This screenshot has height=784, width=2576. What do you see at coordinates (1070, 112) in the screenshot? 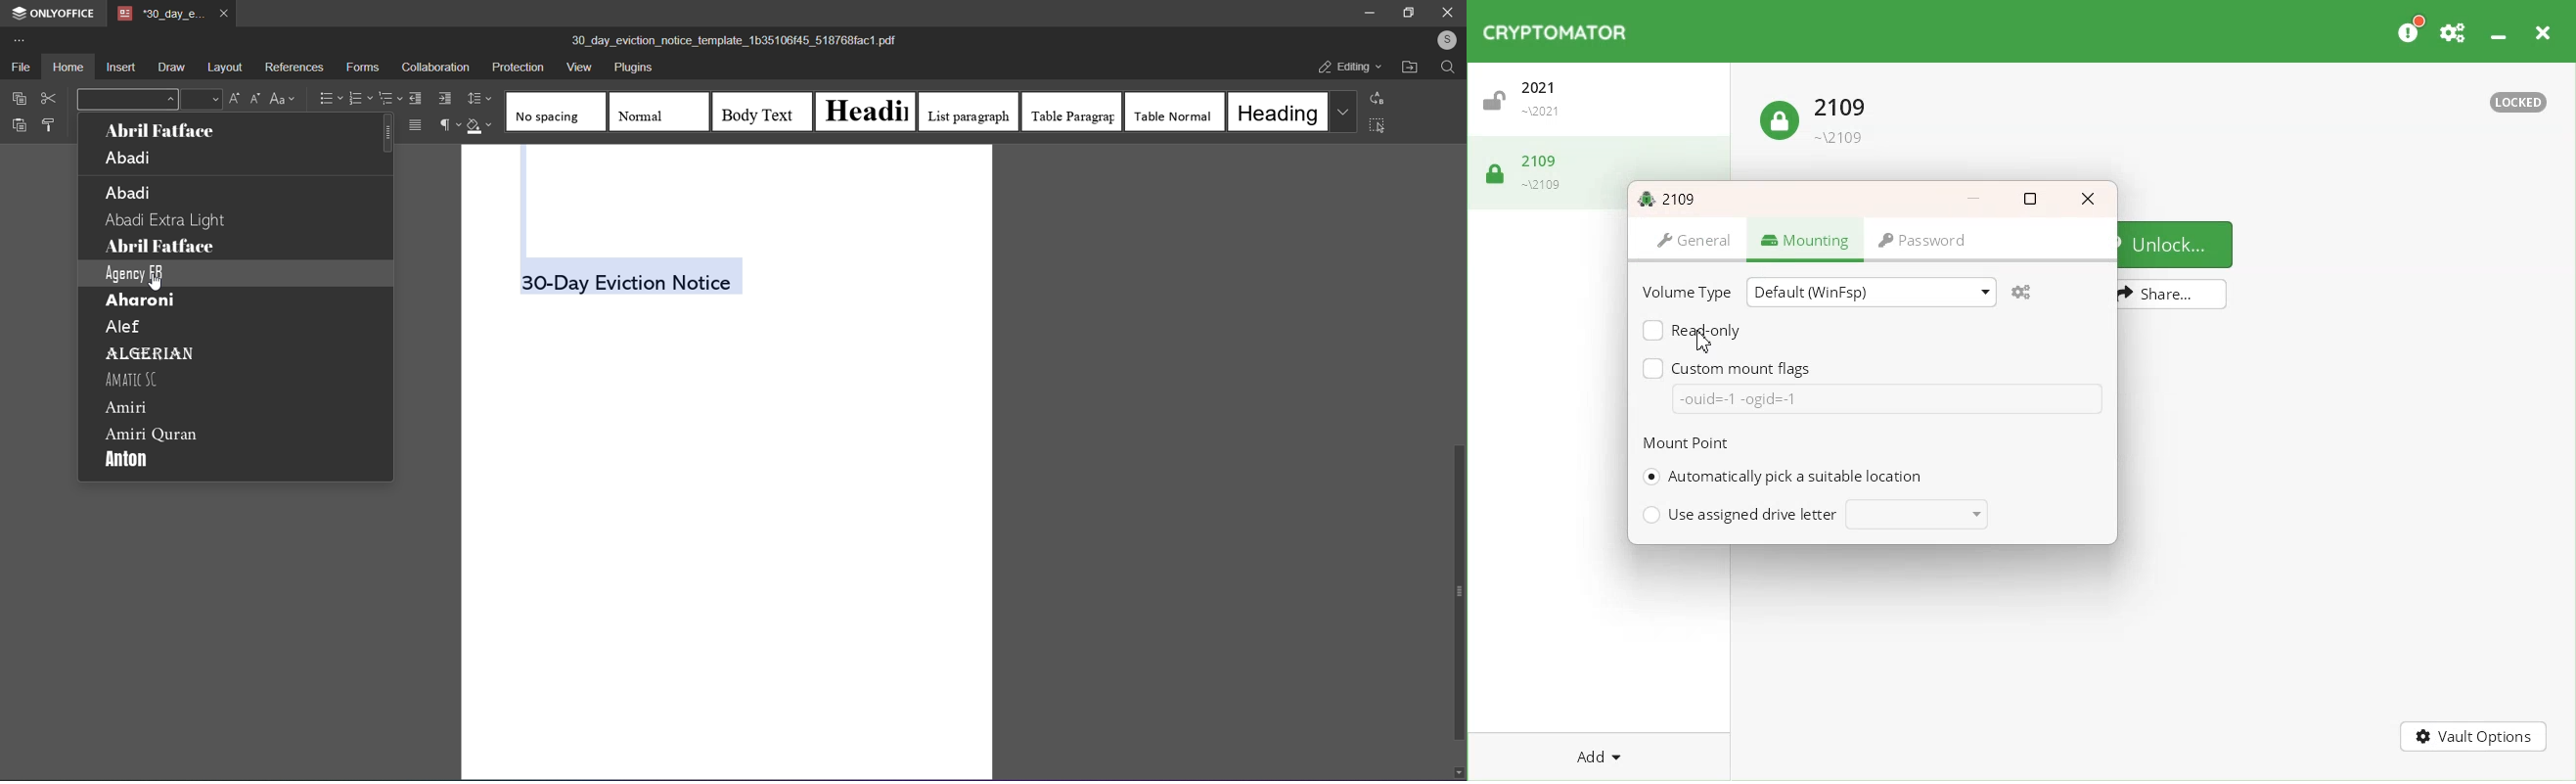
I see `table paragraph` at bounding box center [1070, 112].